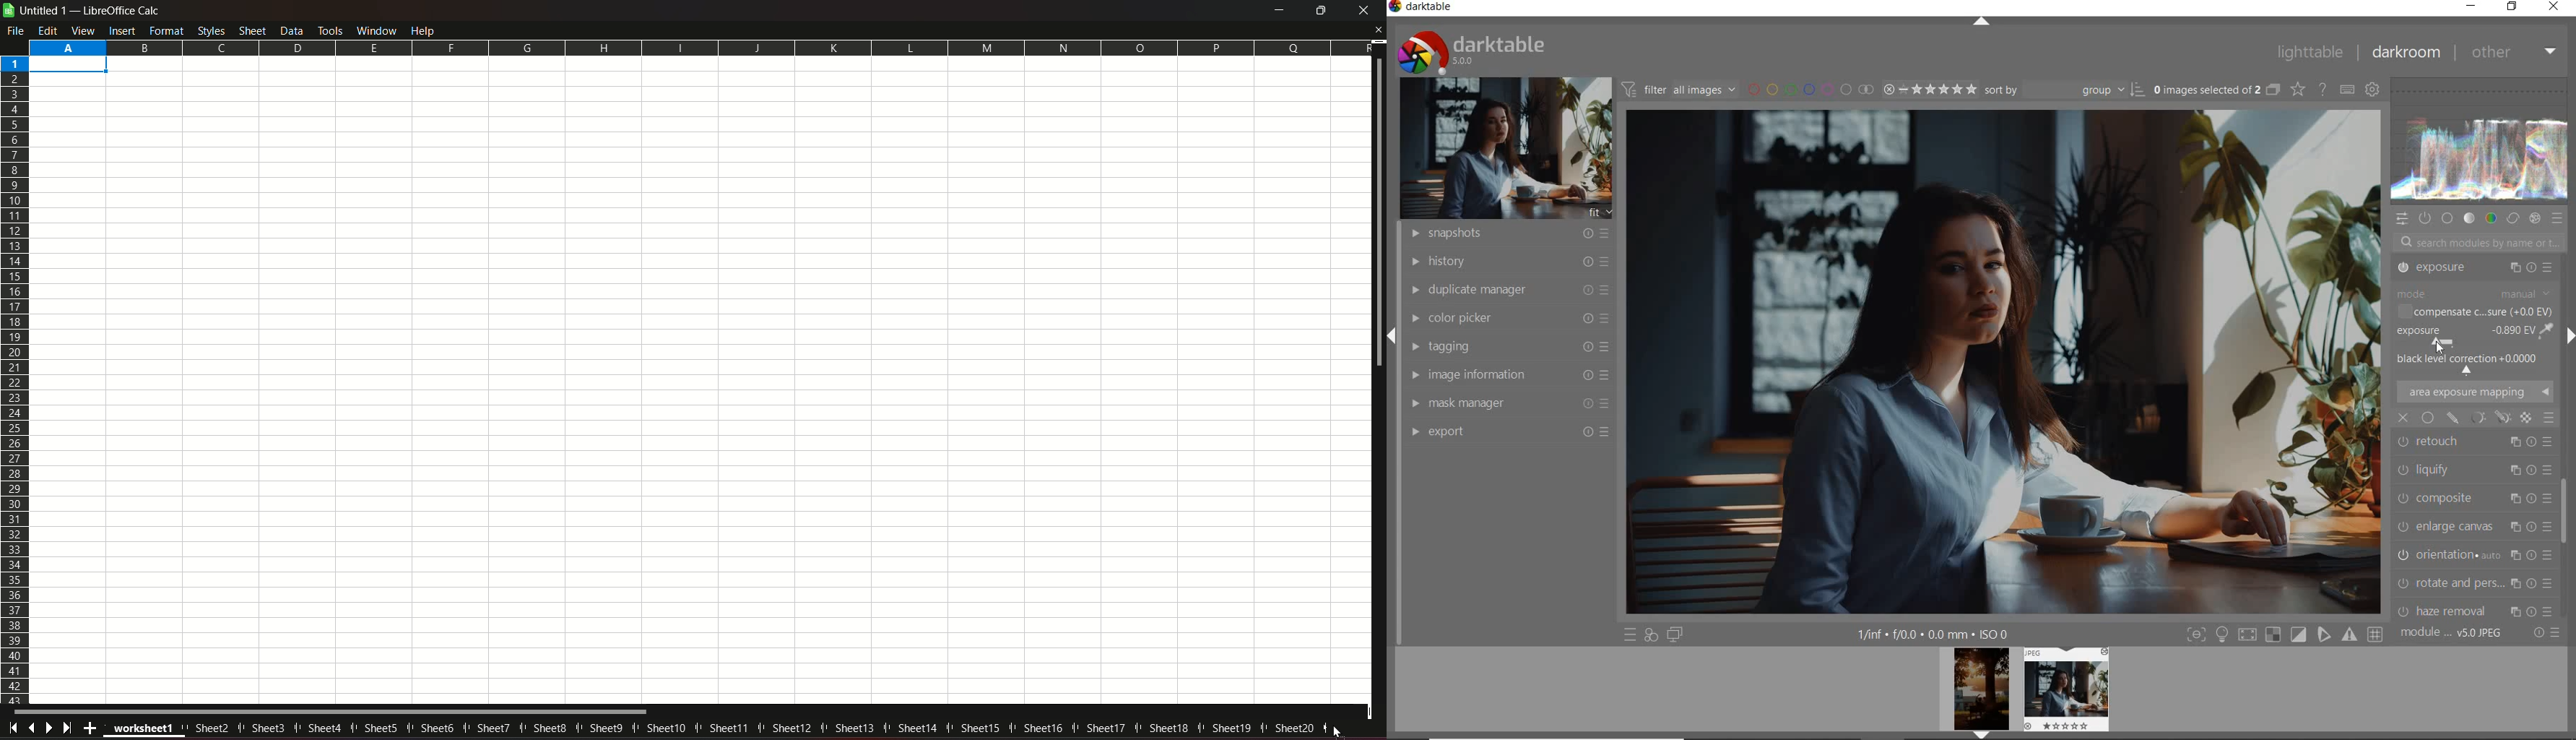 The width and height of the screenshot is (2576, 756). I want to click on PRESET, so click(2559, 219).